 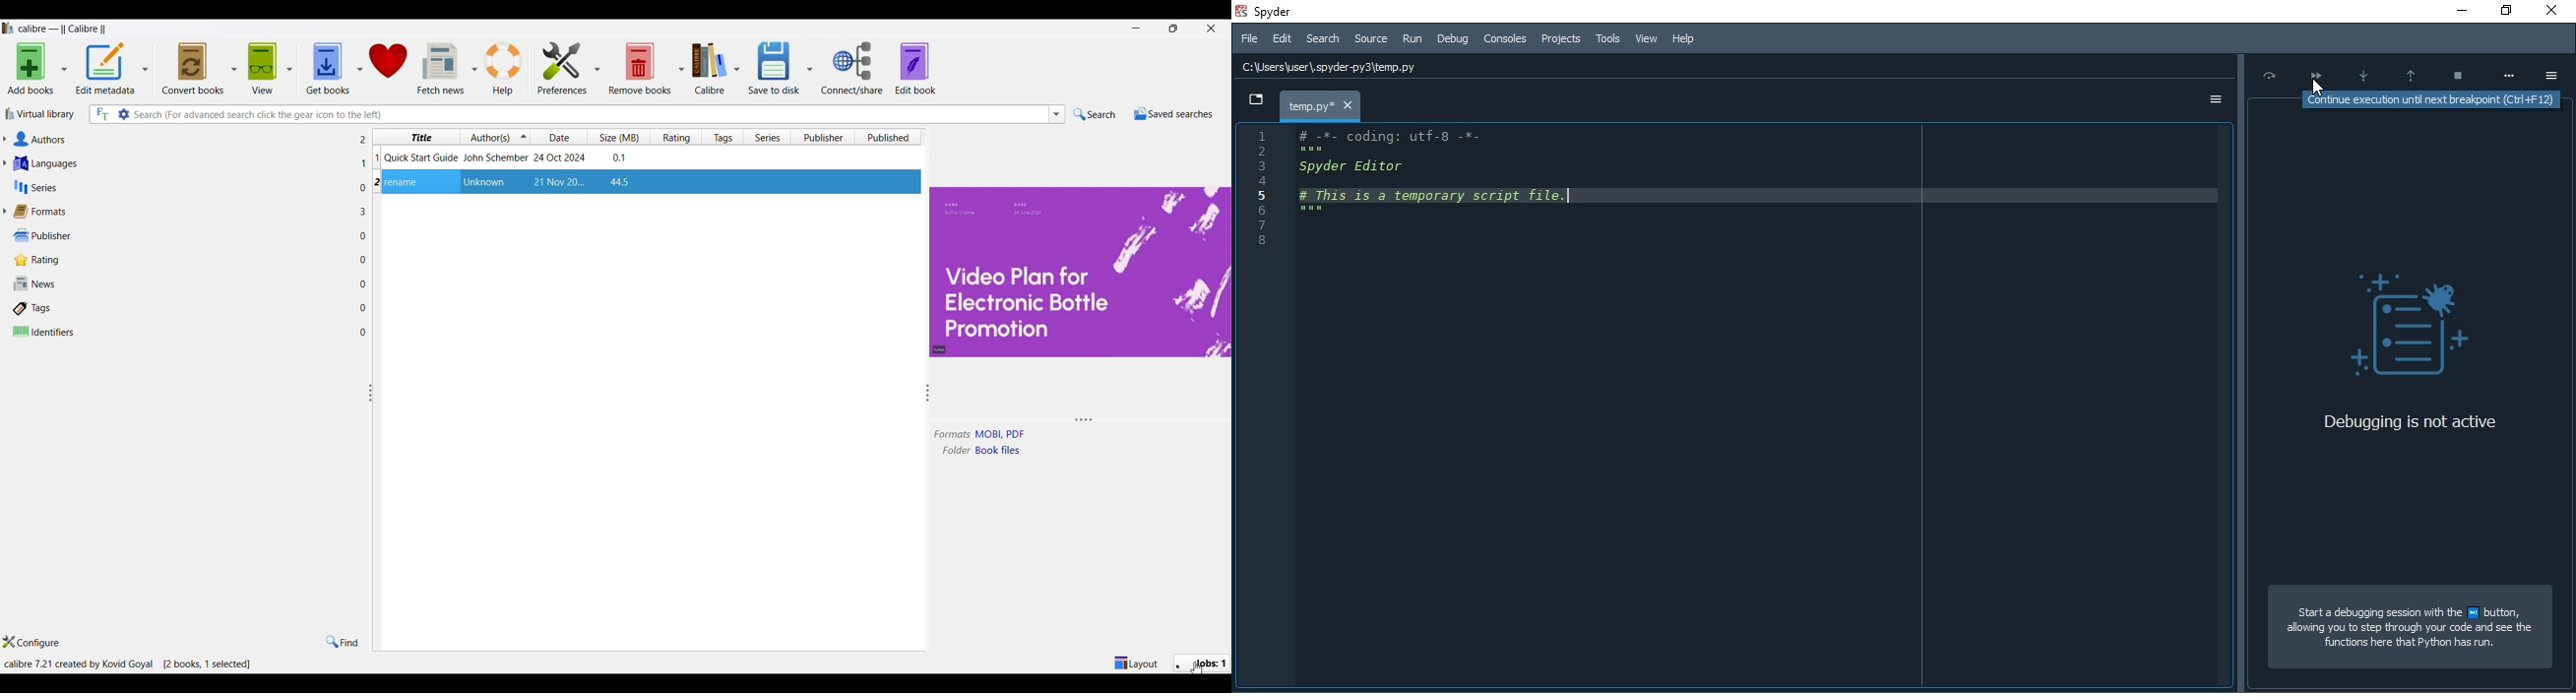 I want to click on “ontinue execution until next breakpoint (Ctrl +712), so click(x=2427, y=100).